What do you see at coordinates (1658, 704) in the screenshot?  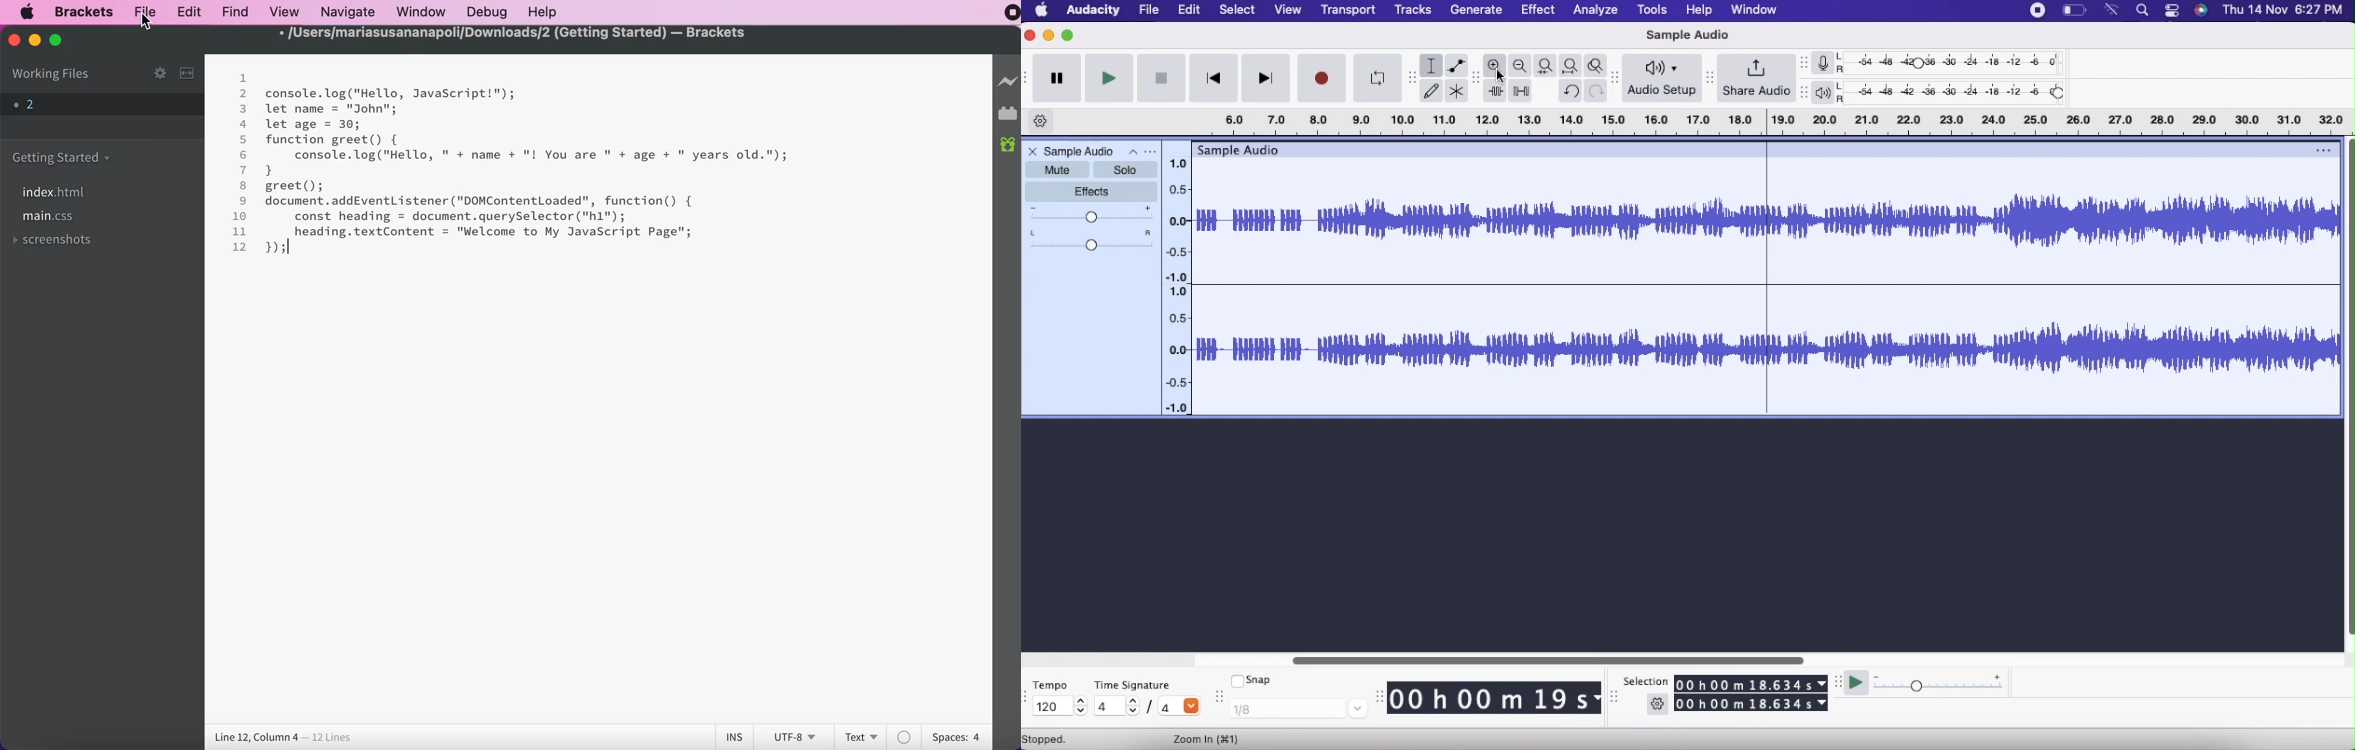 I see `Settings` at bounding box center [1658, 704].